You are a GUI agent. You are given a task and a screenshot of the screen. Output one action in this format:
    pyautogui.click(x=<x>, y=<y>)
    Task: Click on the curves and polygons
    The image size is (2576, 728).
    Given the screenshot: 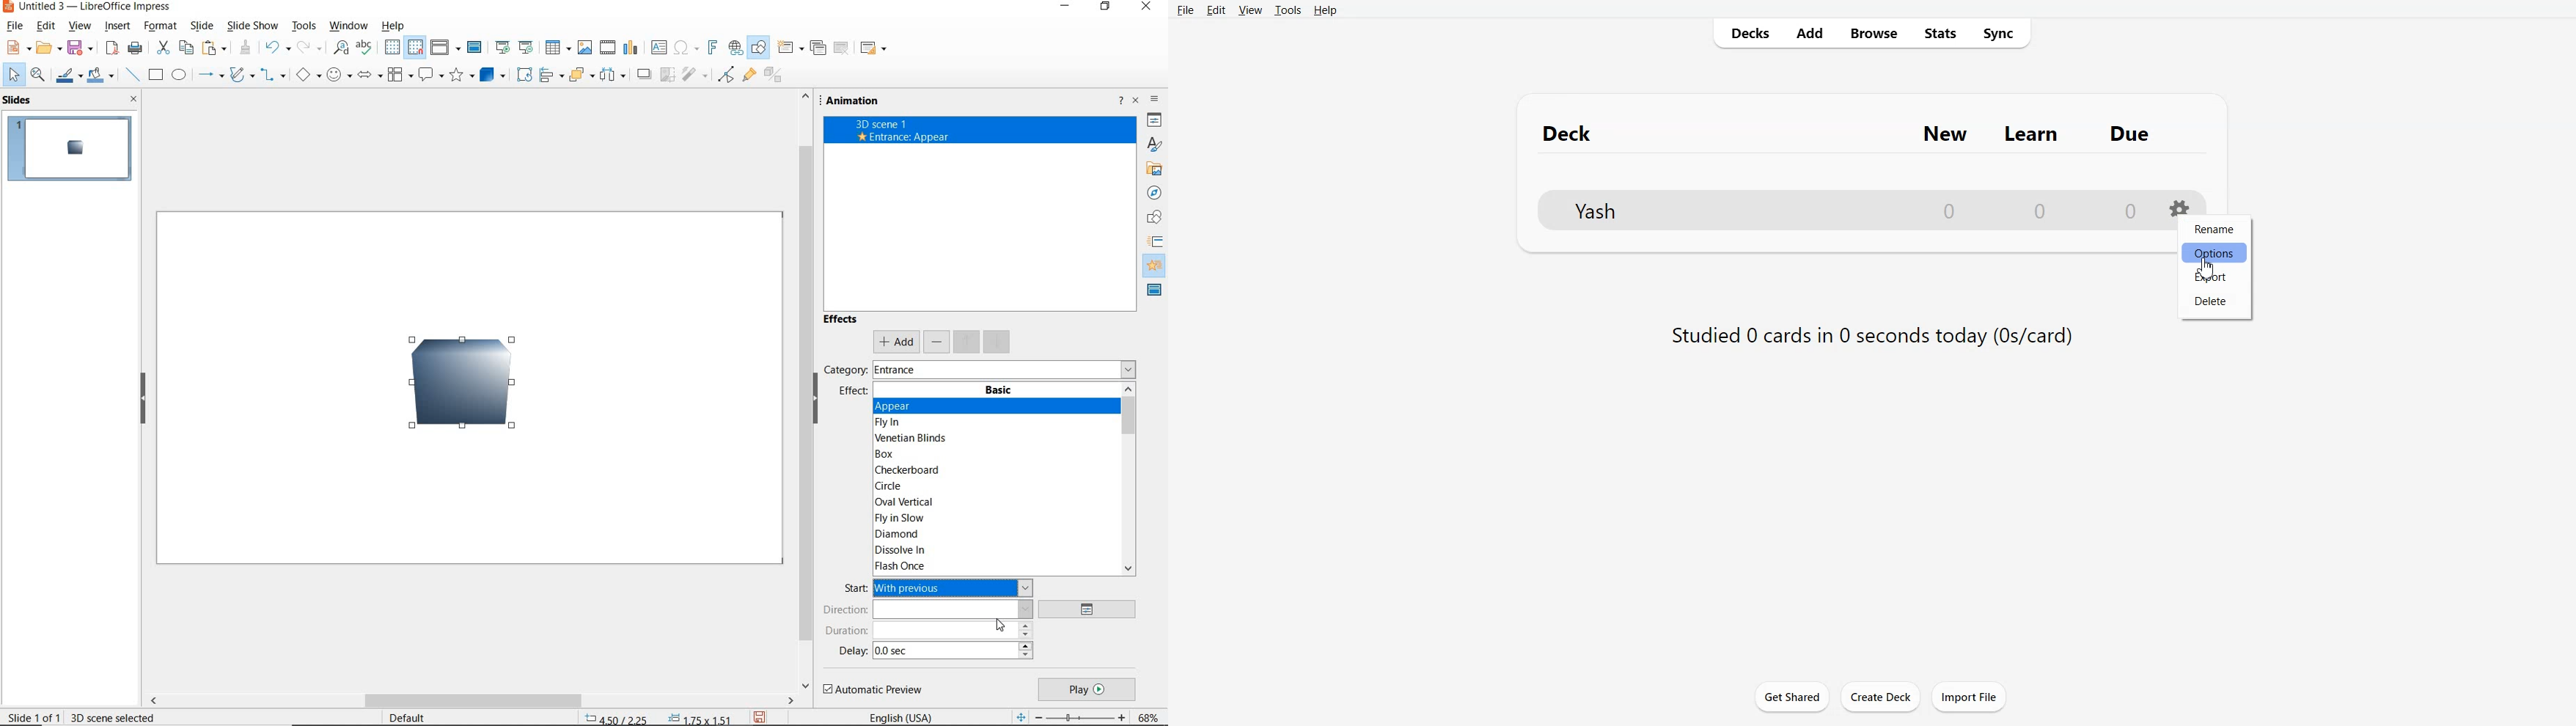 What is the action you would take?
    pyautogui.click(x=241, y=76)
    